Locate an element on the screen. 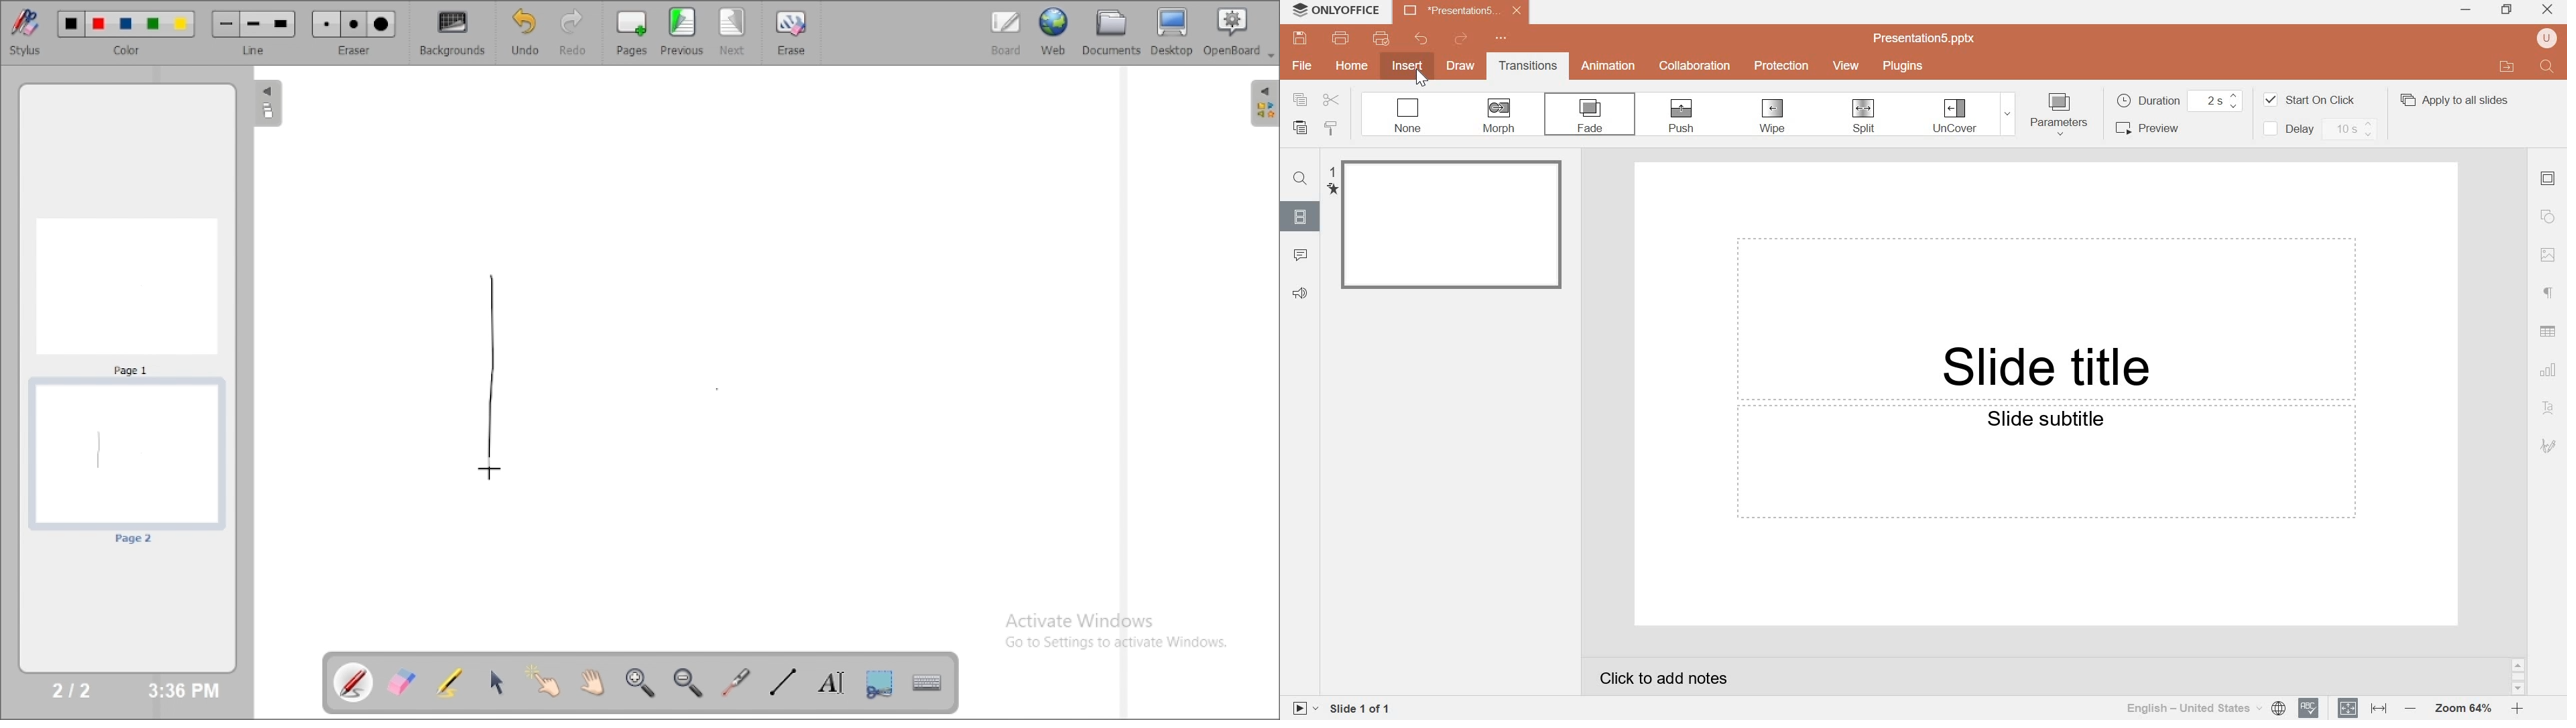 The image size is (2576, 728). star is located at coordinates (1332, 190).